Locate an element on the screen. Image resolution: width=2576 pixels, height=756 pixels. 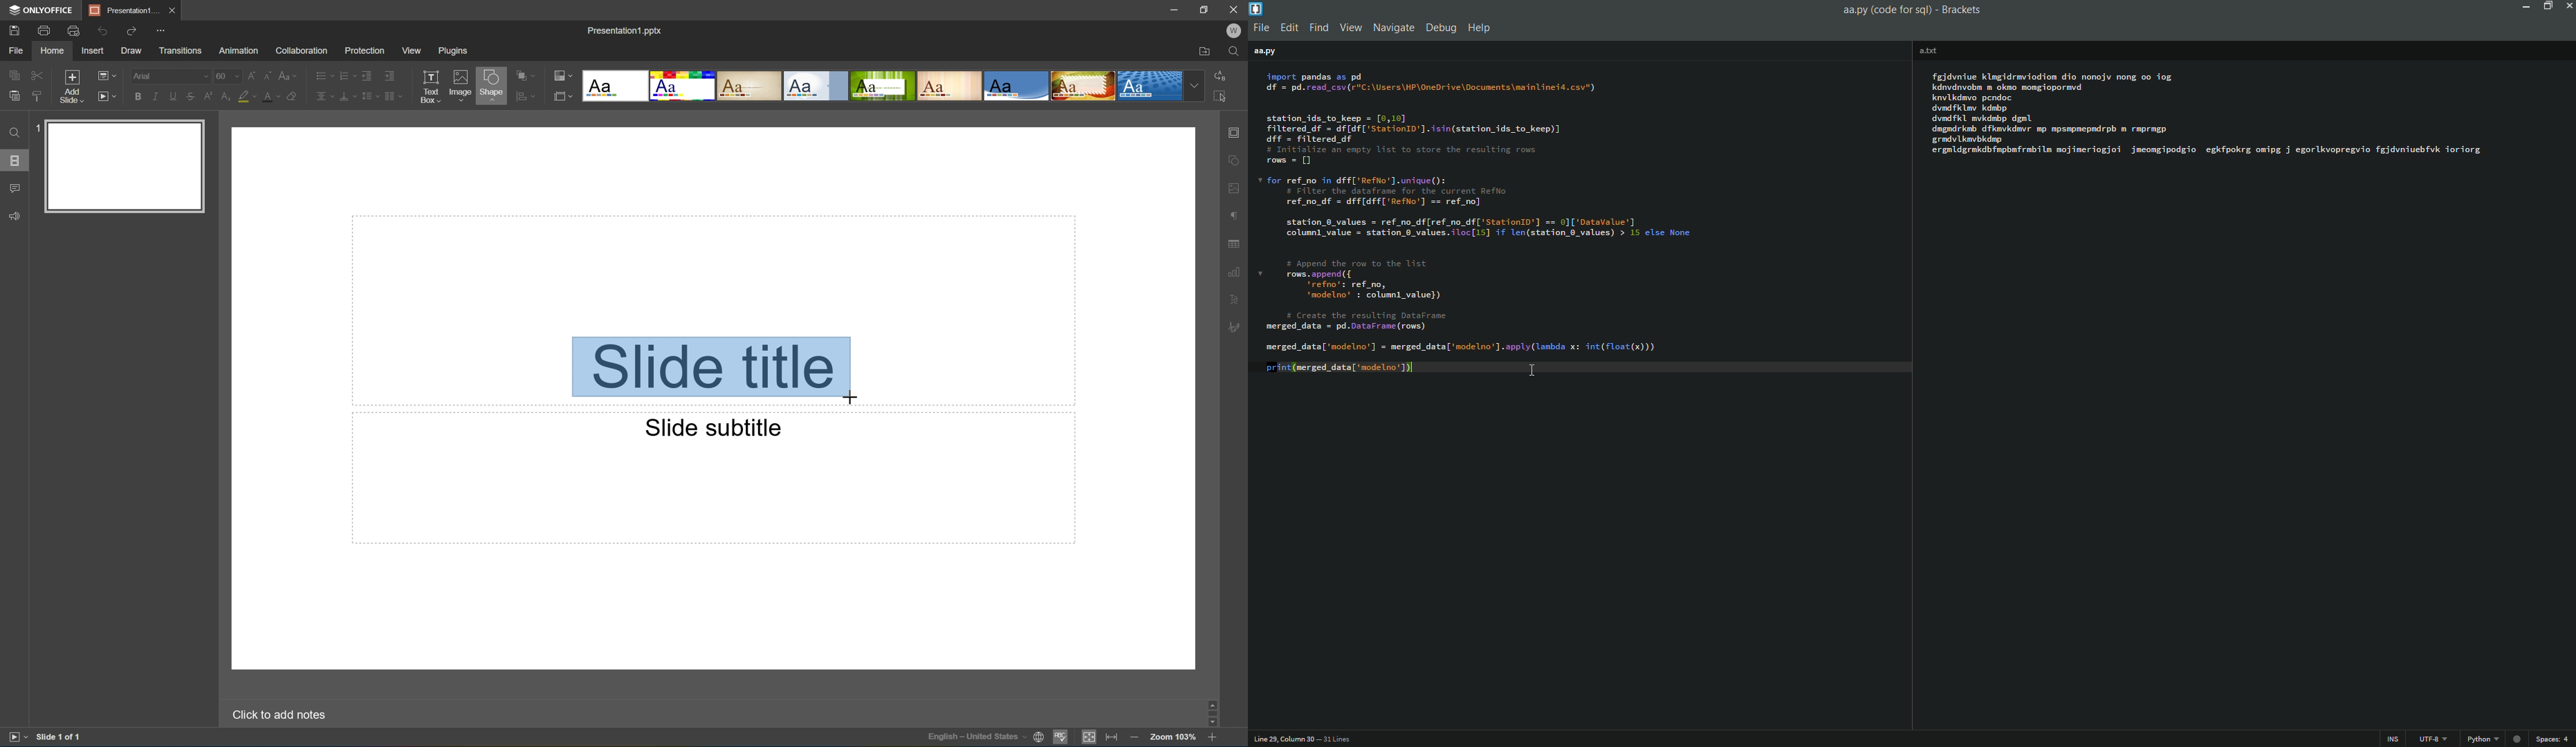
signature settings is located at coordinates (1236, 328).